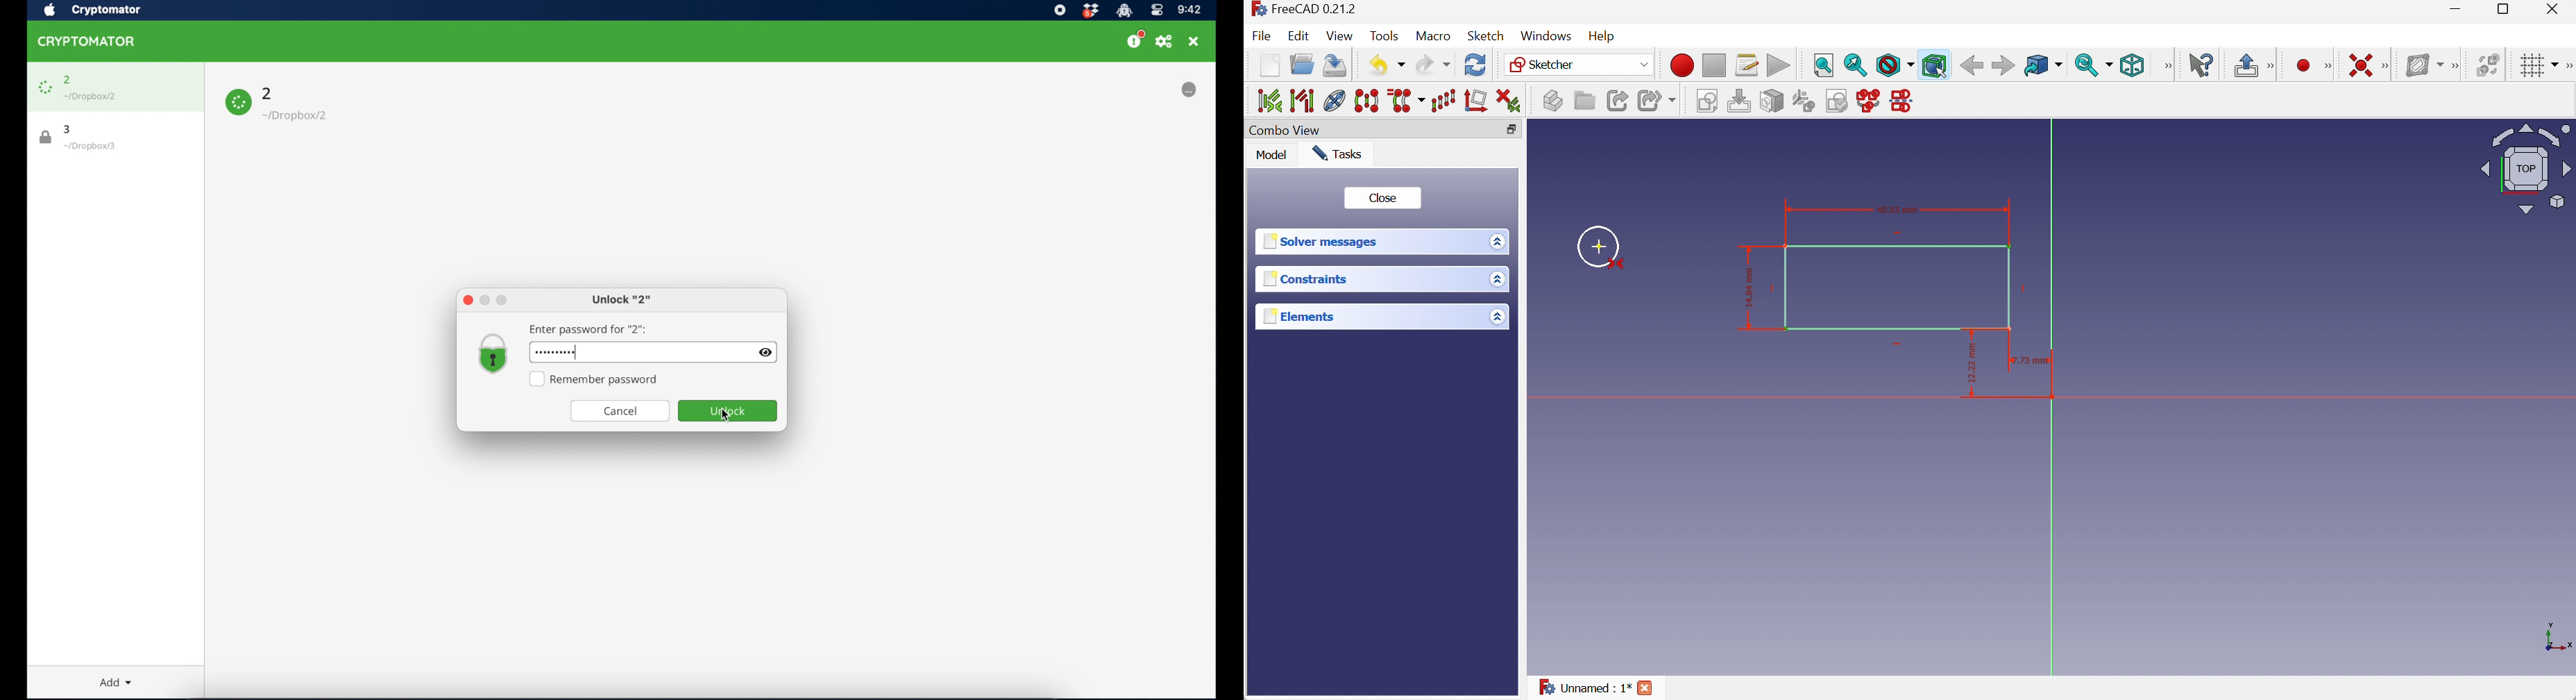 Image resolution: width=2576 pixels, height=700 pixels. Describe the element at coordinates (1323, 241) in the screenshot. I see `Solver messages` at that location.